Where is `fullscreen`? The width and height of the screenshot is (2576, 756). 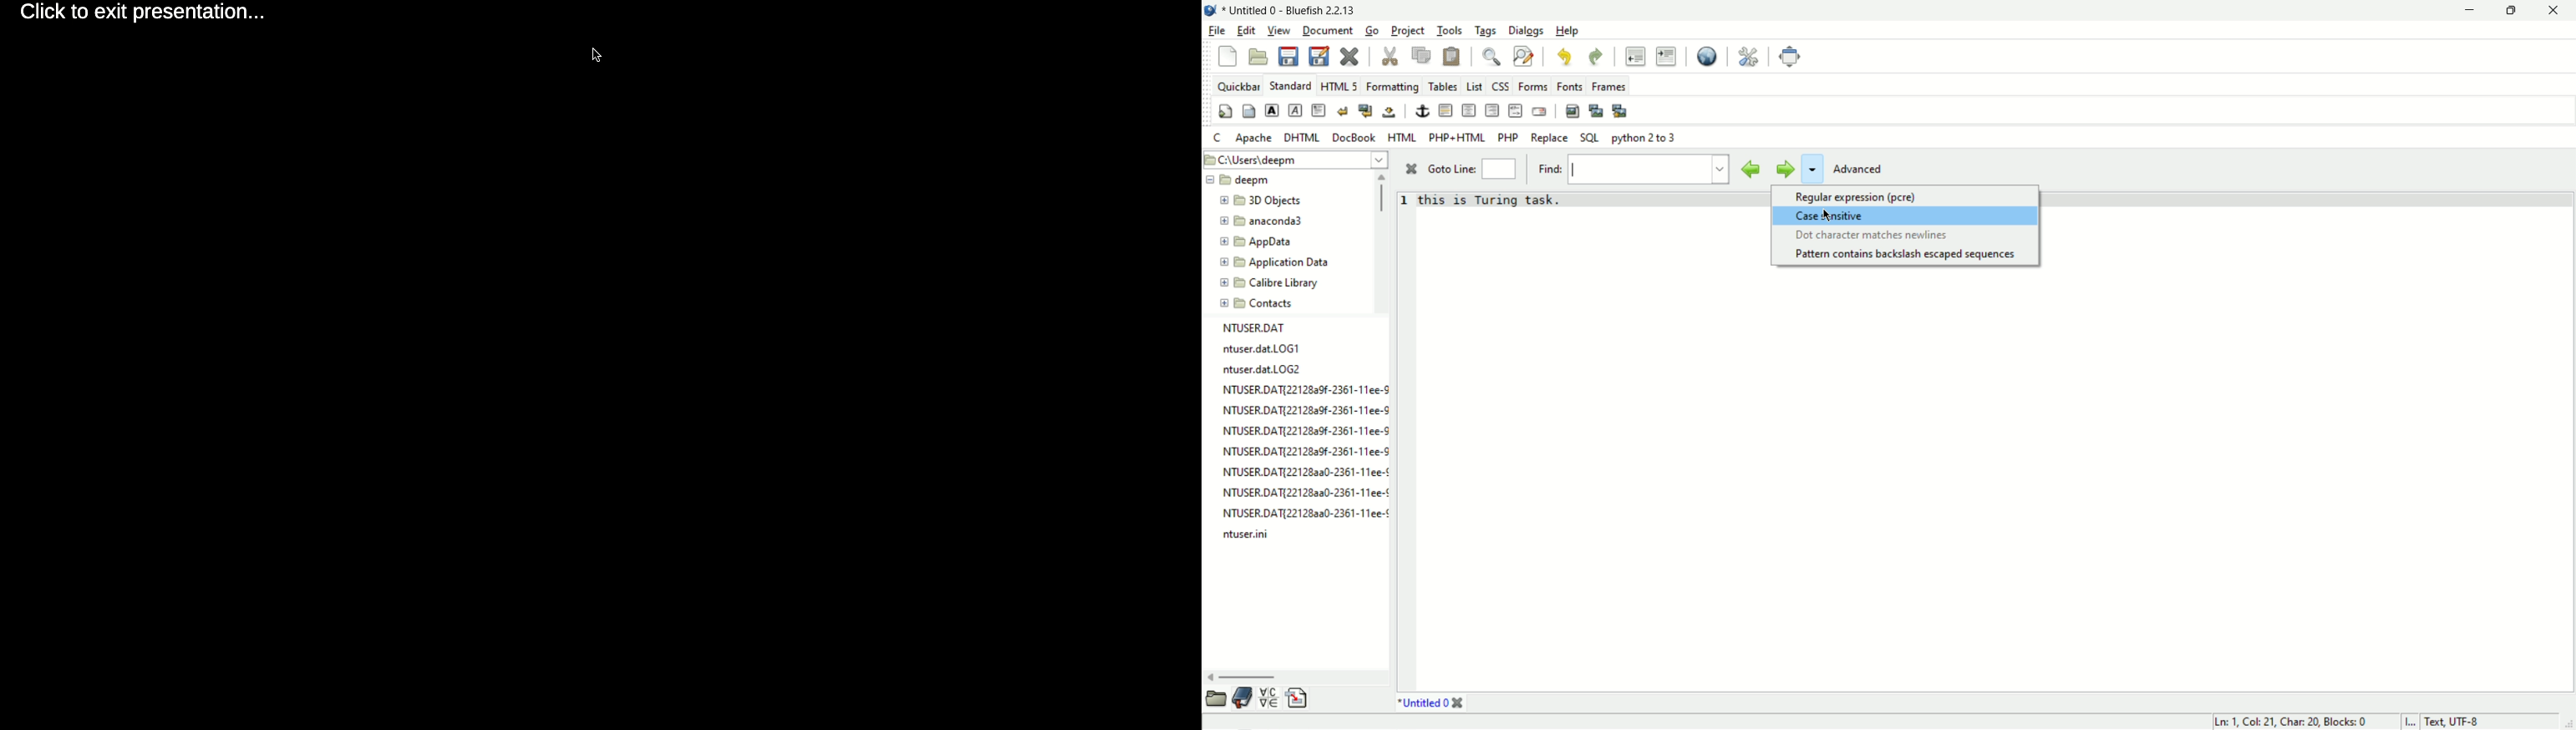 fullscreen is located at coordinates (1791, 57).